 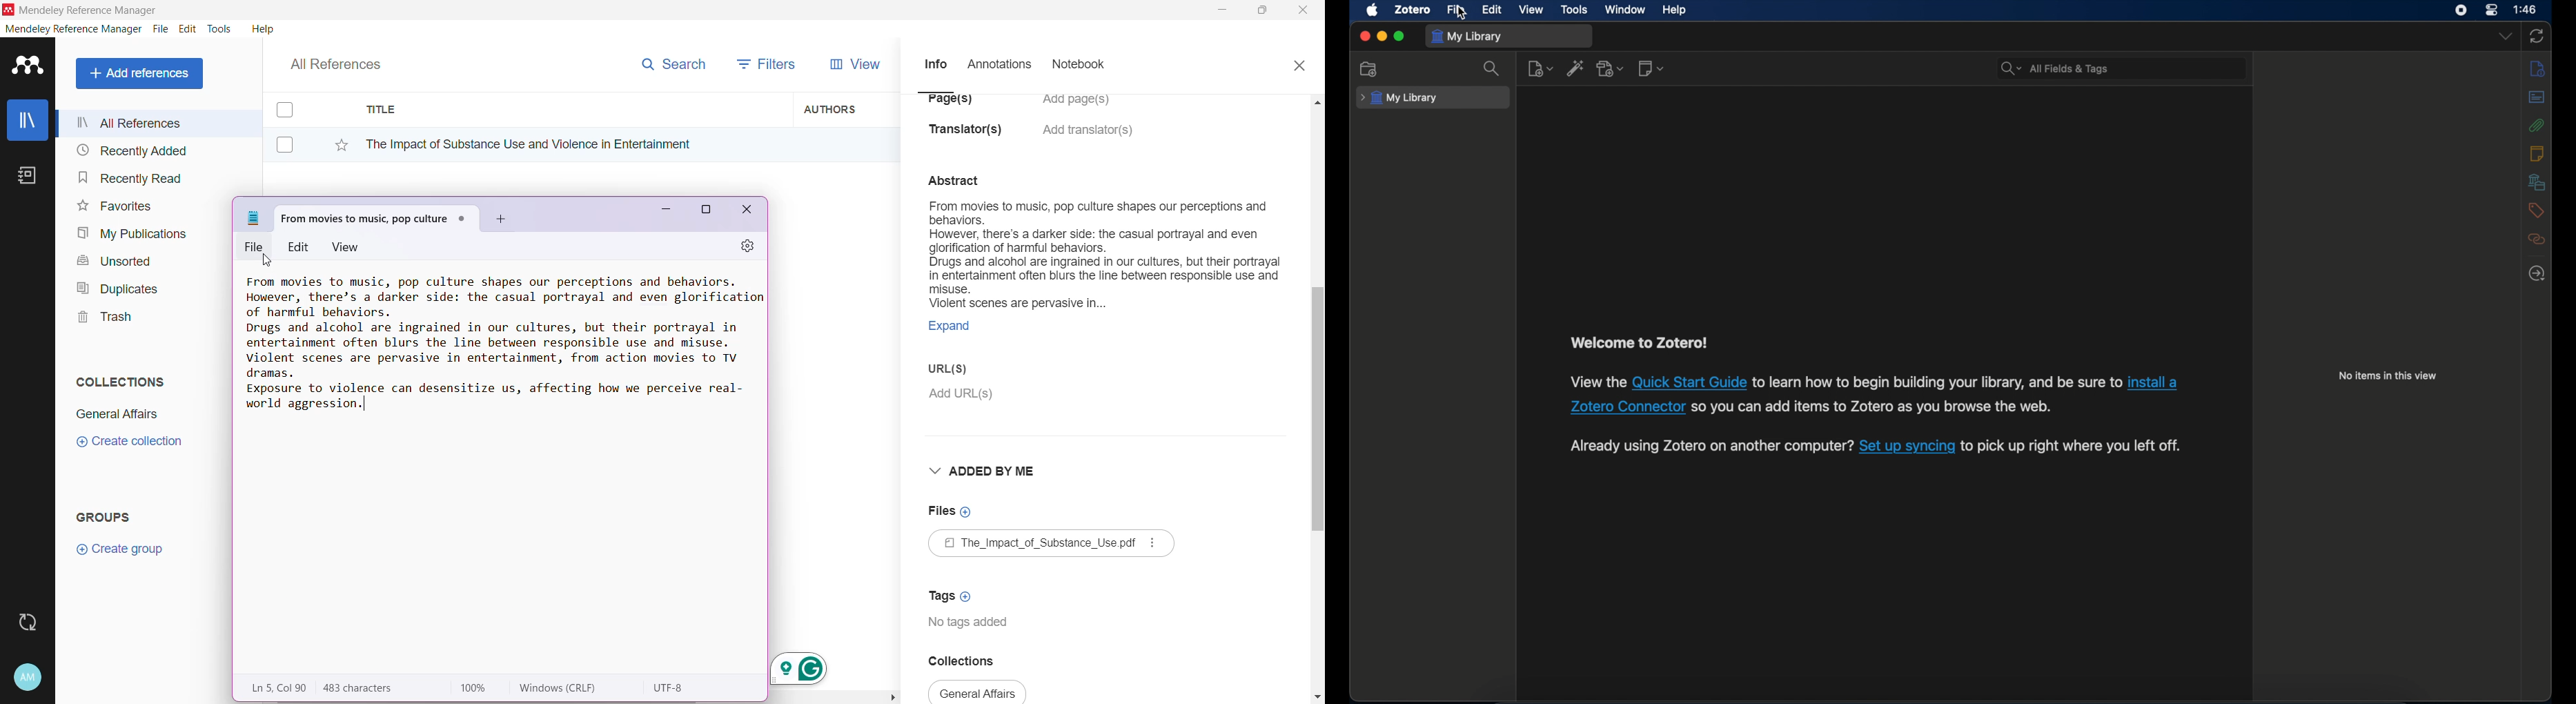 What do you see at coordinates (2536, 96) in the screenshot?
I see `abstract` at bounding box center [2536, 96].